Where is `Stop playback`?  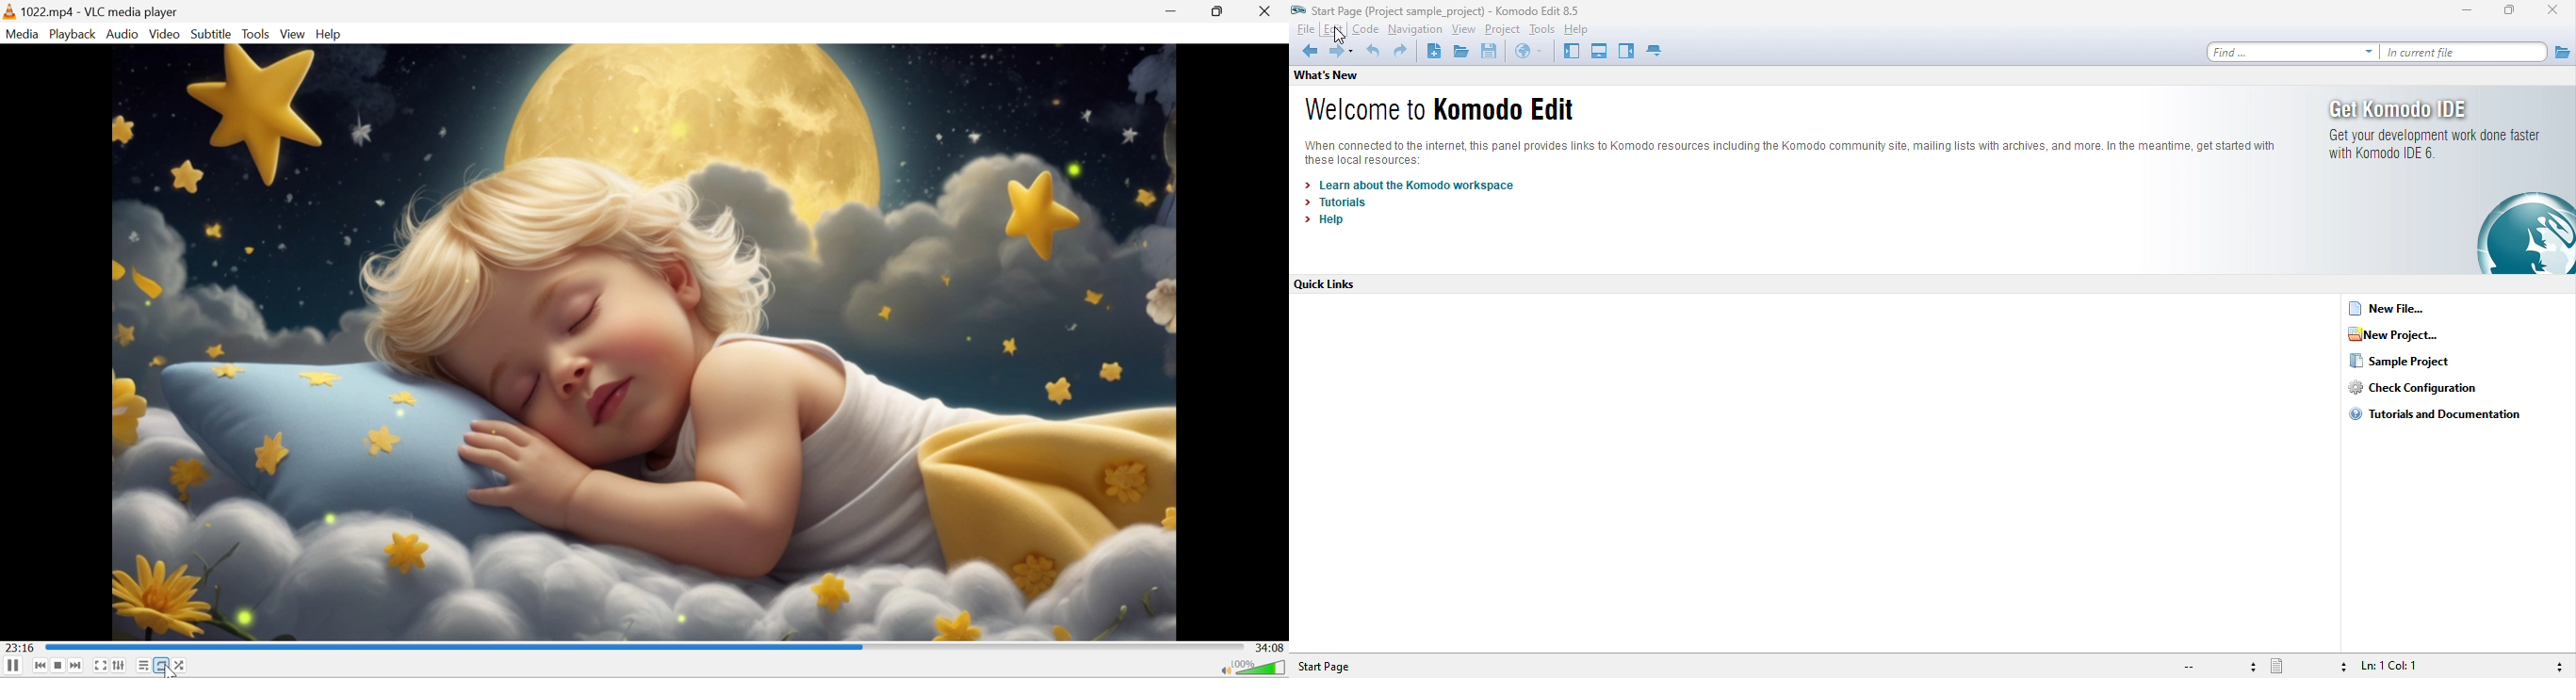
Stop playback is located at coordinates (60, 665).